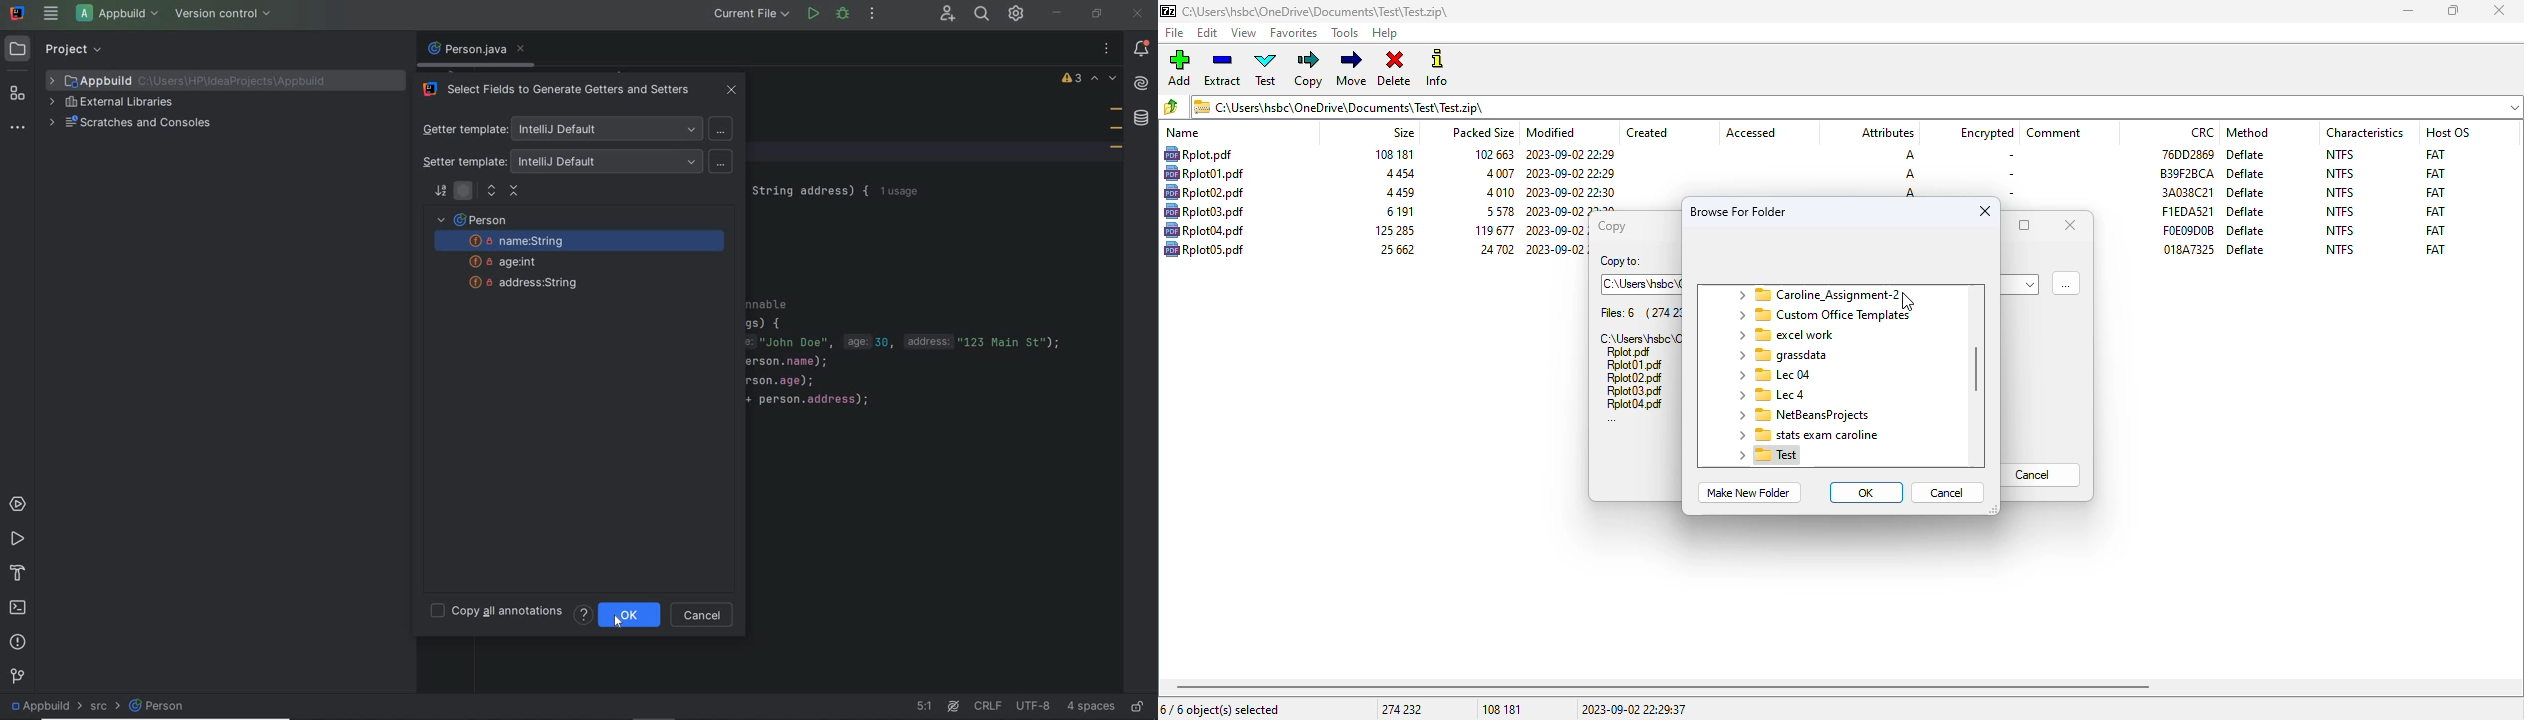 This screenshot has height=728, width=2548. Describe the element at coordinates (1493, 249) in the screenshot. I see `packed size` at that location.